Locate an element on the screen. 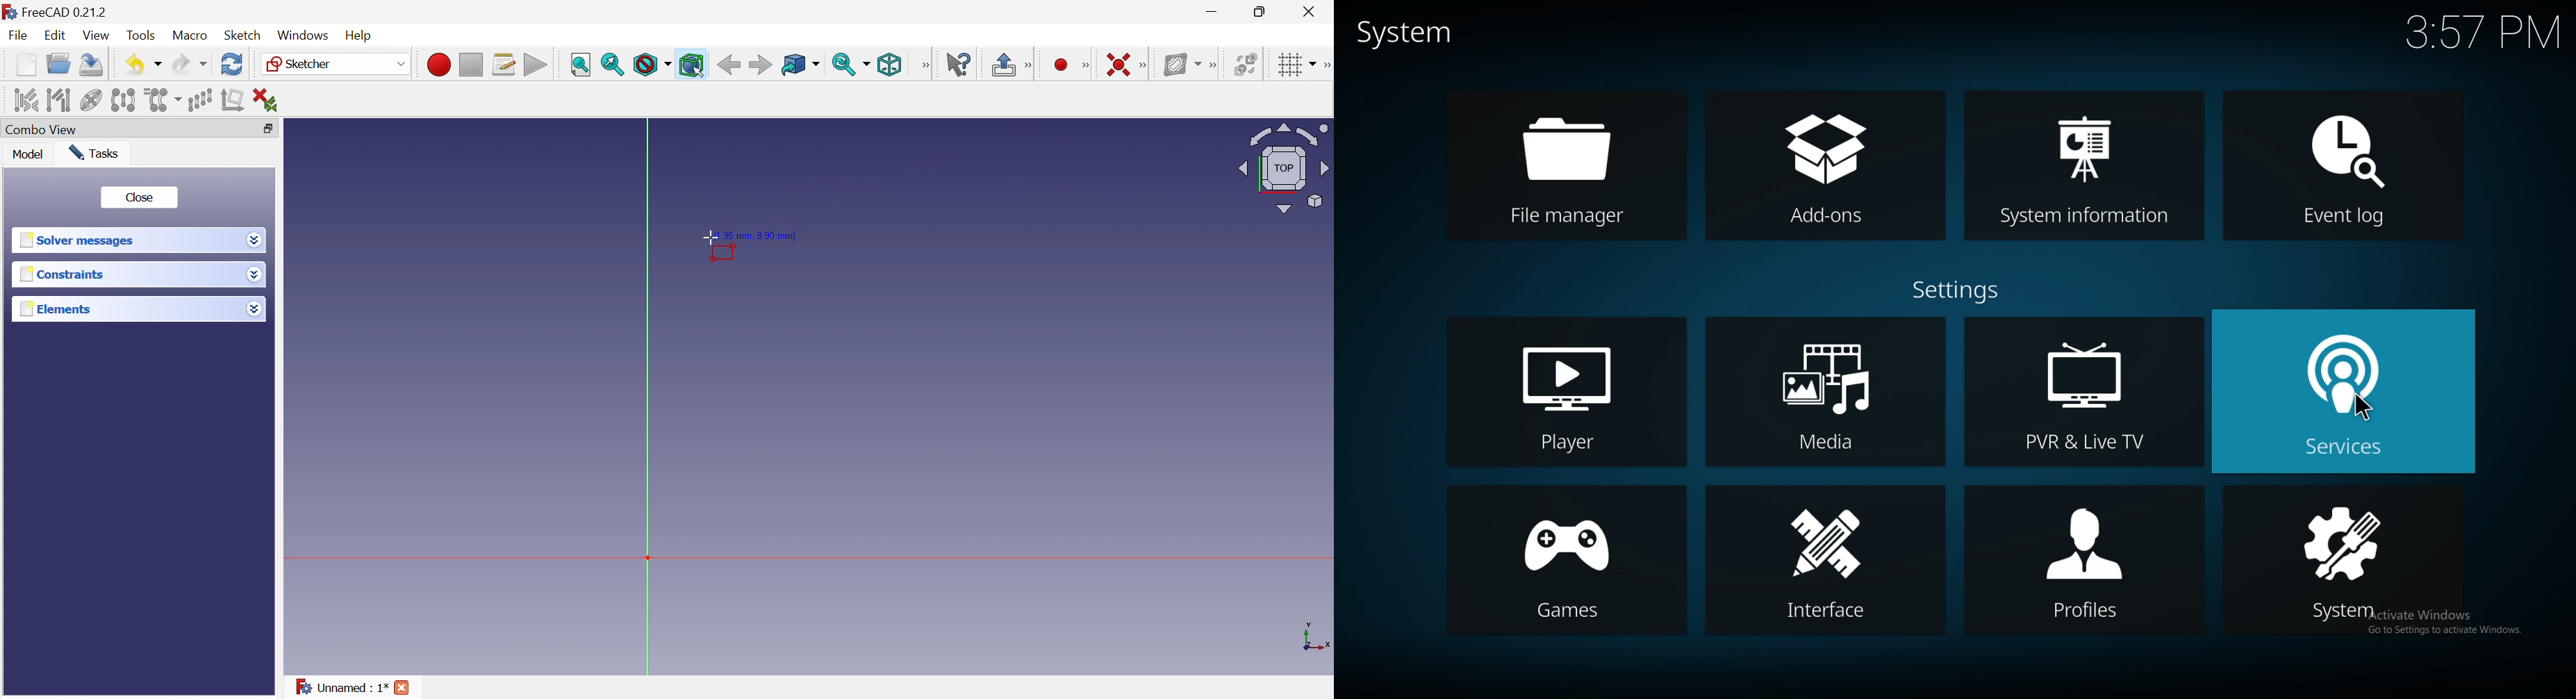 The image size is (2576, 700). [Sketcher edit tools] is located at coordinates (1326, 65).